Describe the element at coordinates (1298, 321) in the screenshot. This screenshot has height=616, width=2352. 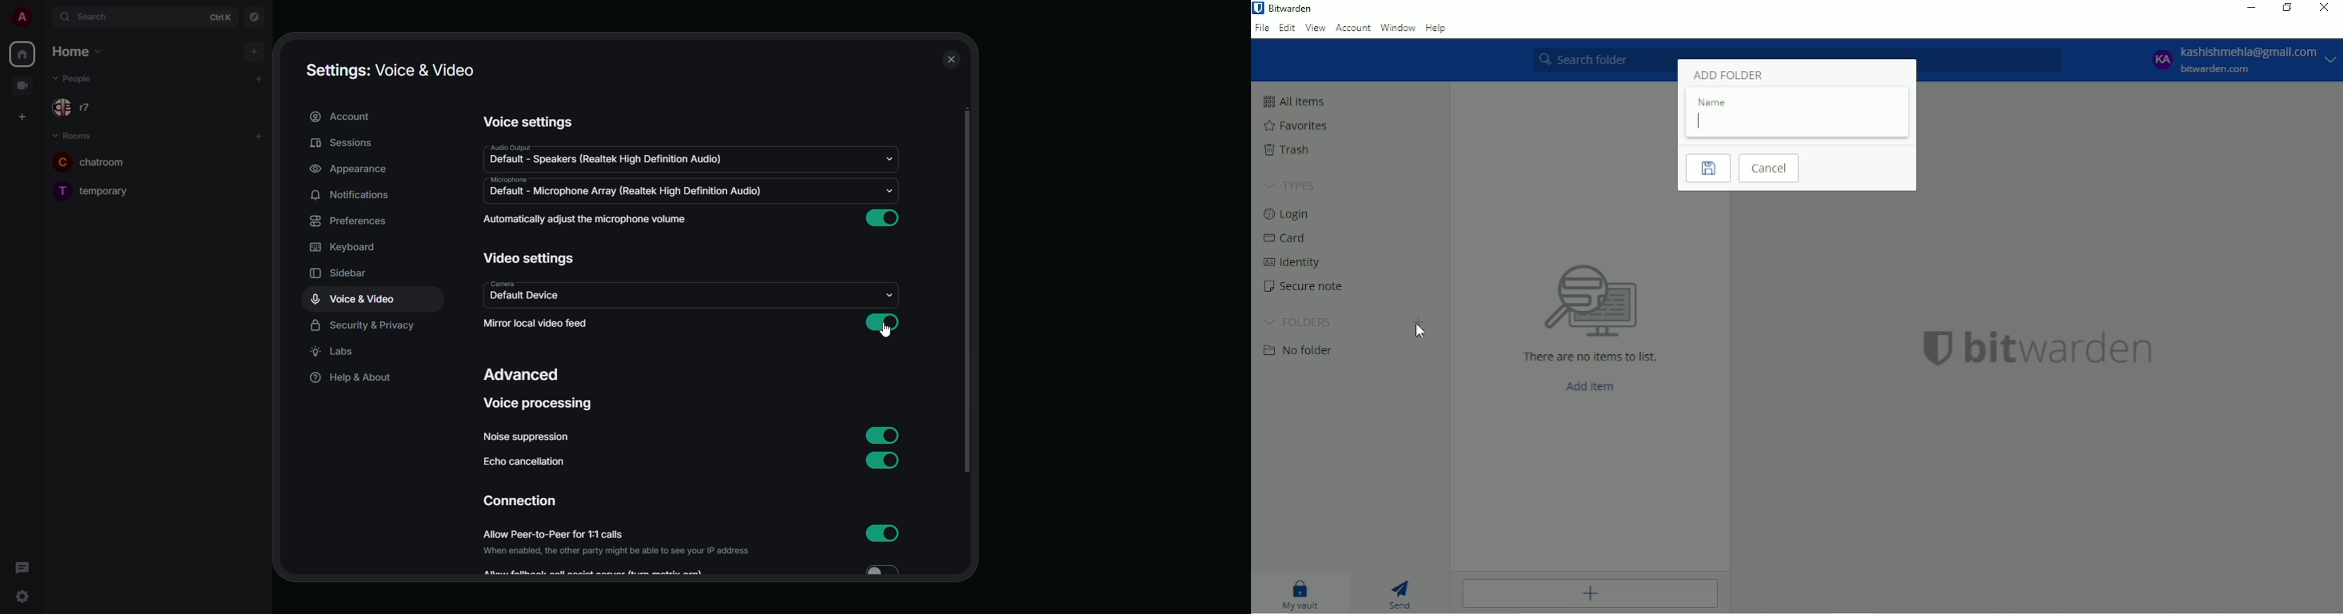
I see `Folders` at that location.